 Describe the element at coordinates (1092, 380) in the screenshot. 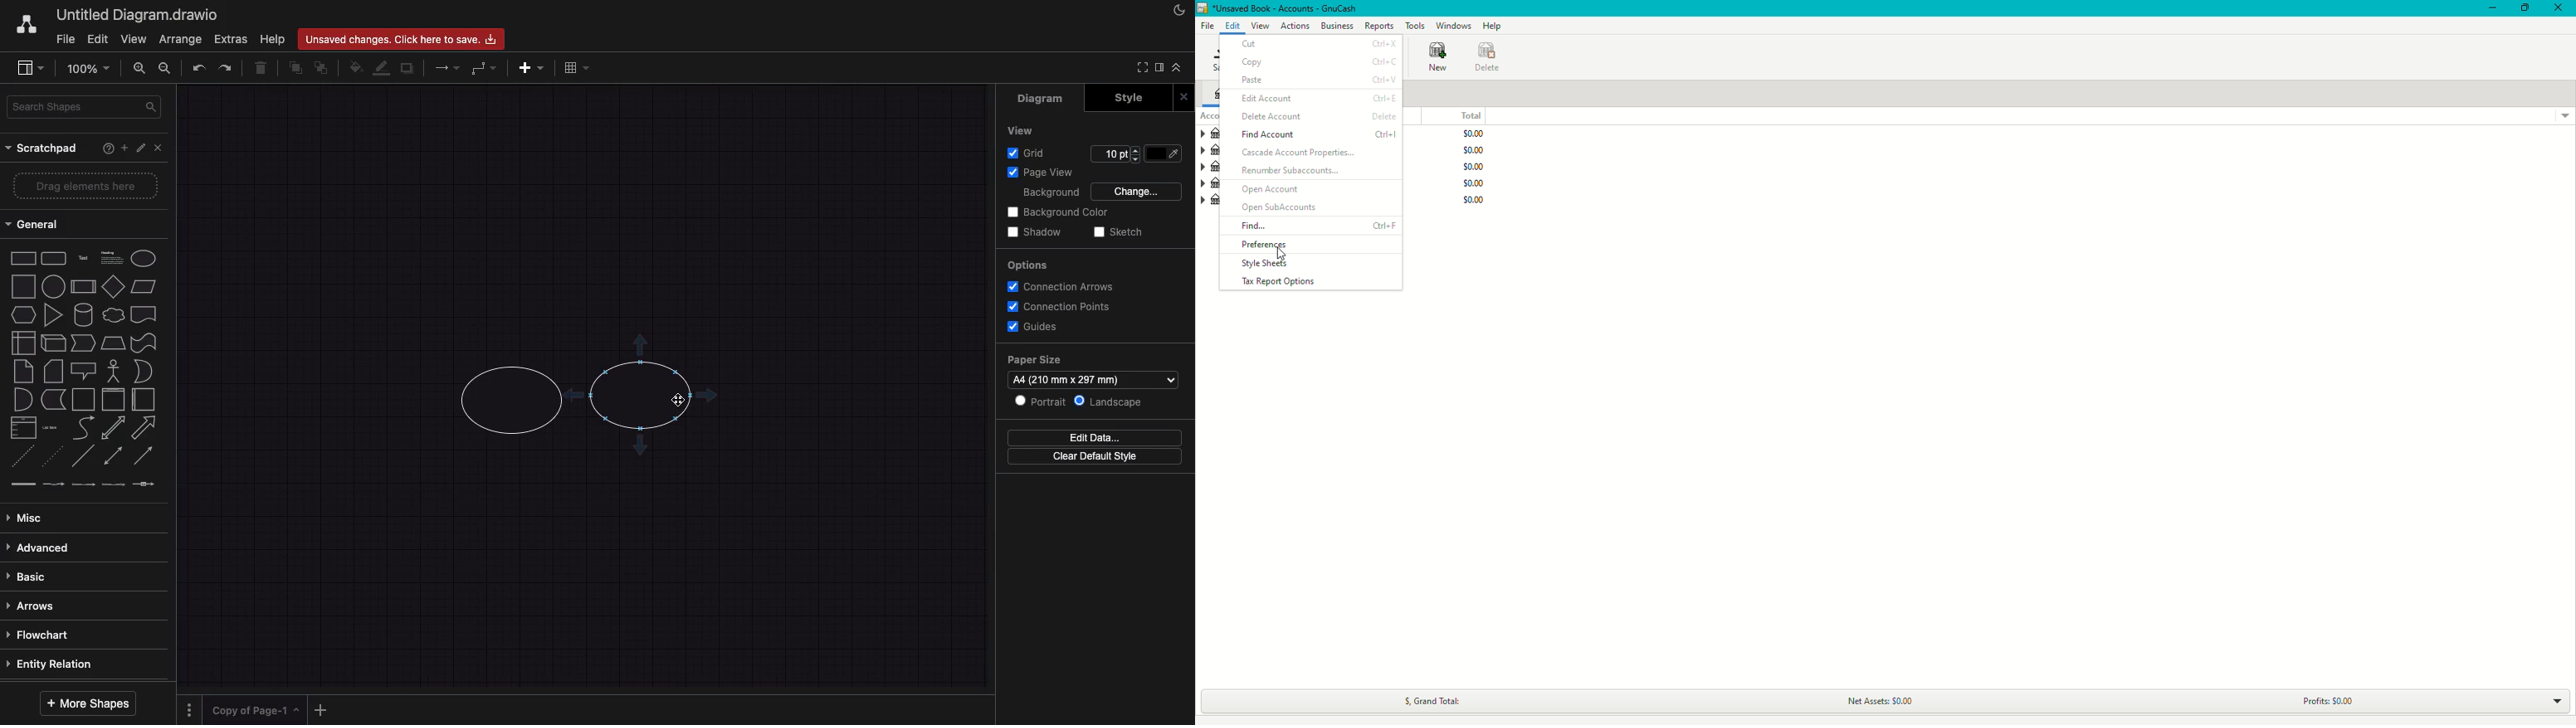

I see `a4 (210mm x 297mm)` at that location.